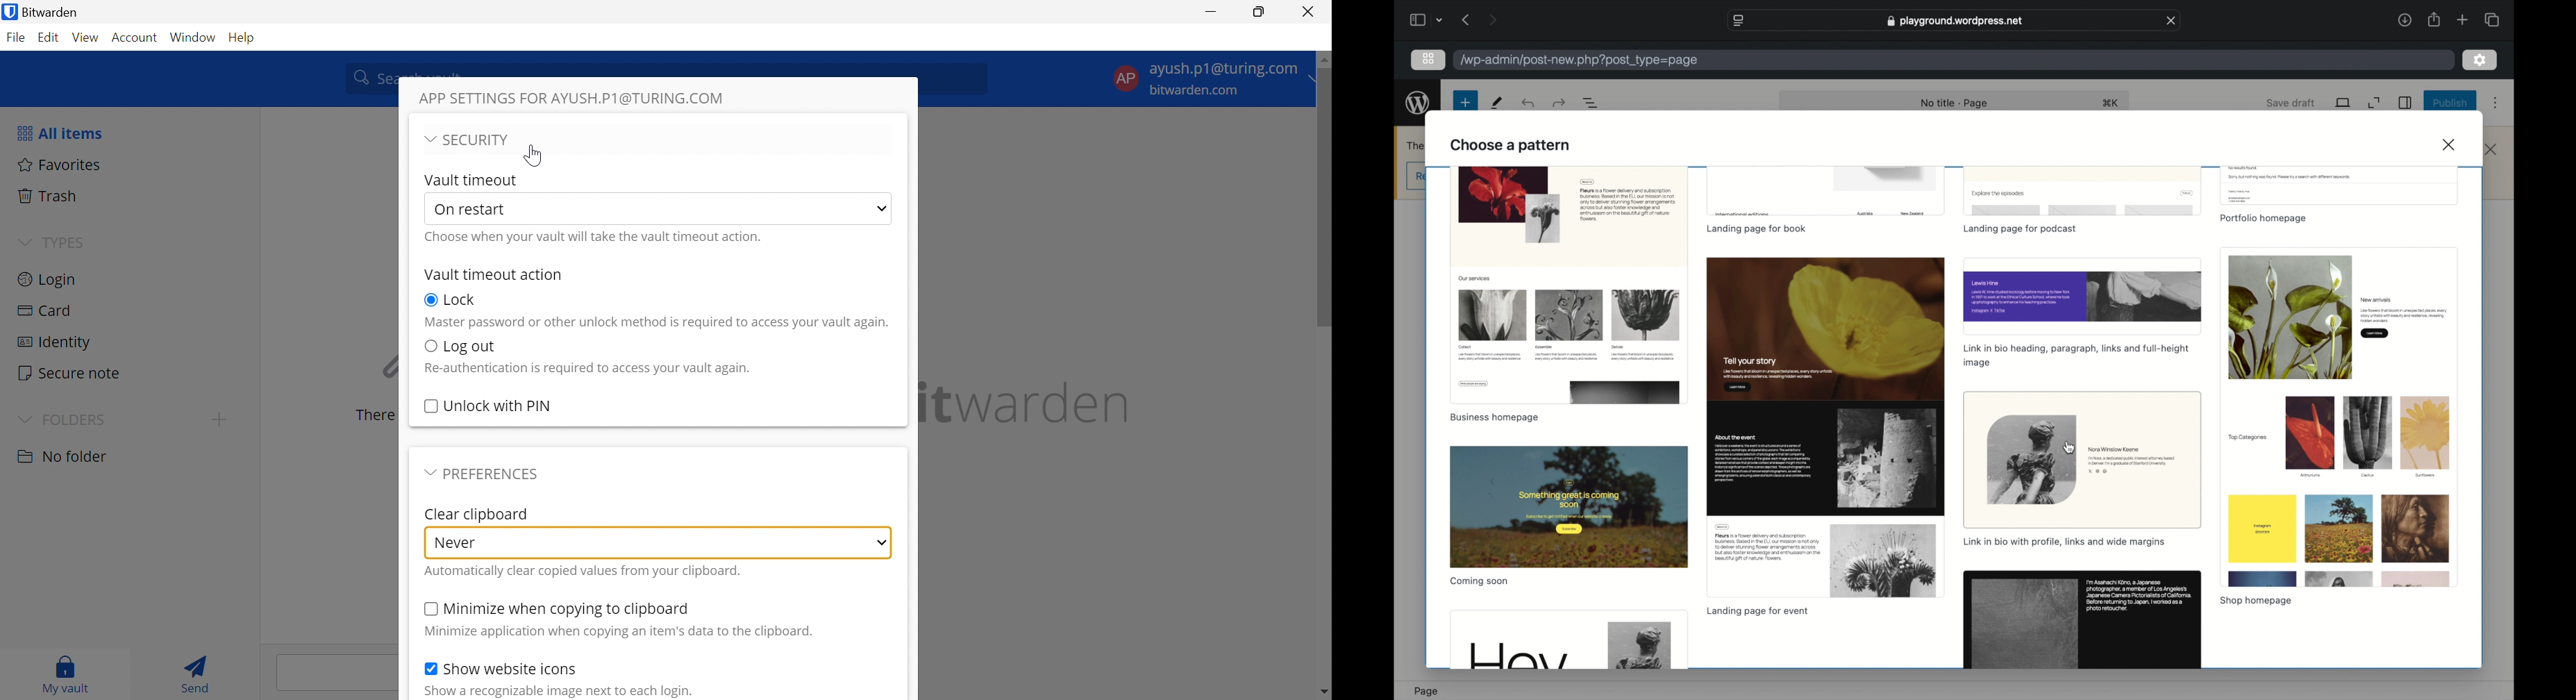  What do you see at coordinates (1465, 102) in the screenshot?
I see `new` at bounding box center [1465, 102].